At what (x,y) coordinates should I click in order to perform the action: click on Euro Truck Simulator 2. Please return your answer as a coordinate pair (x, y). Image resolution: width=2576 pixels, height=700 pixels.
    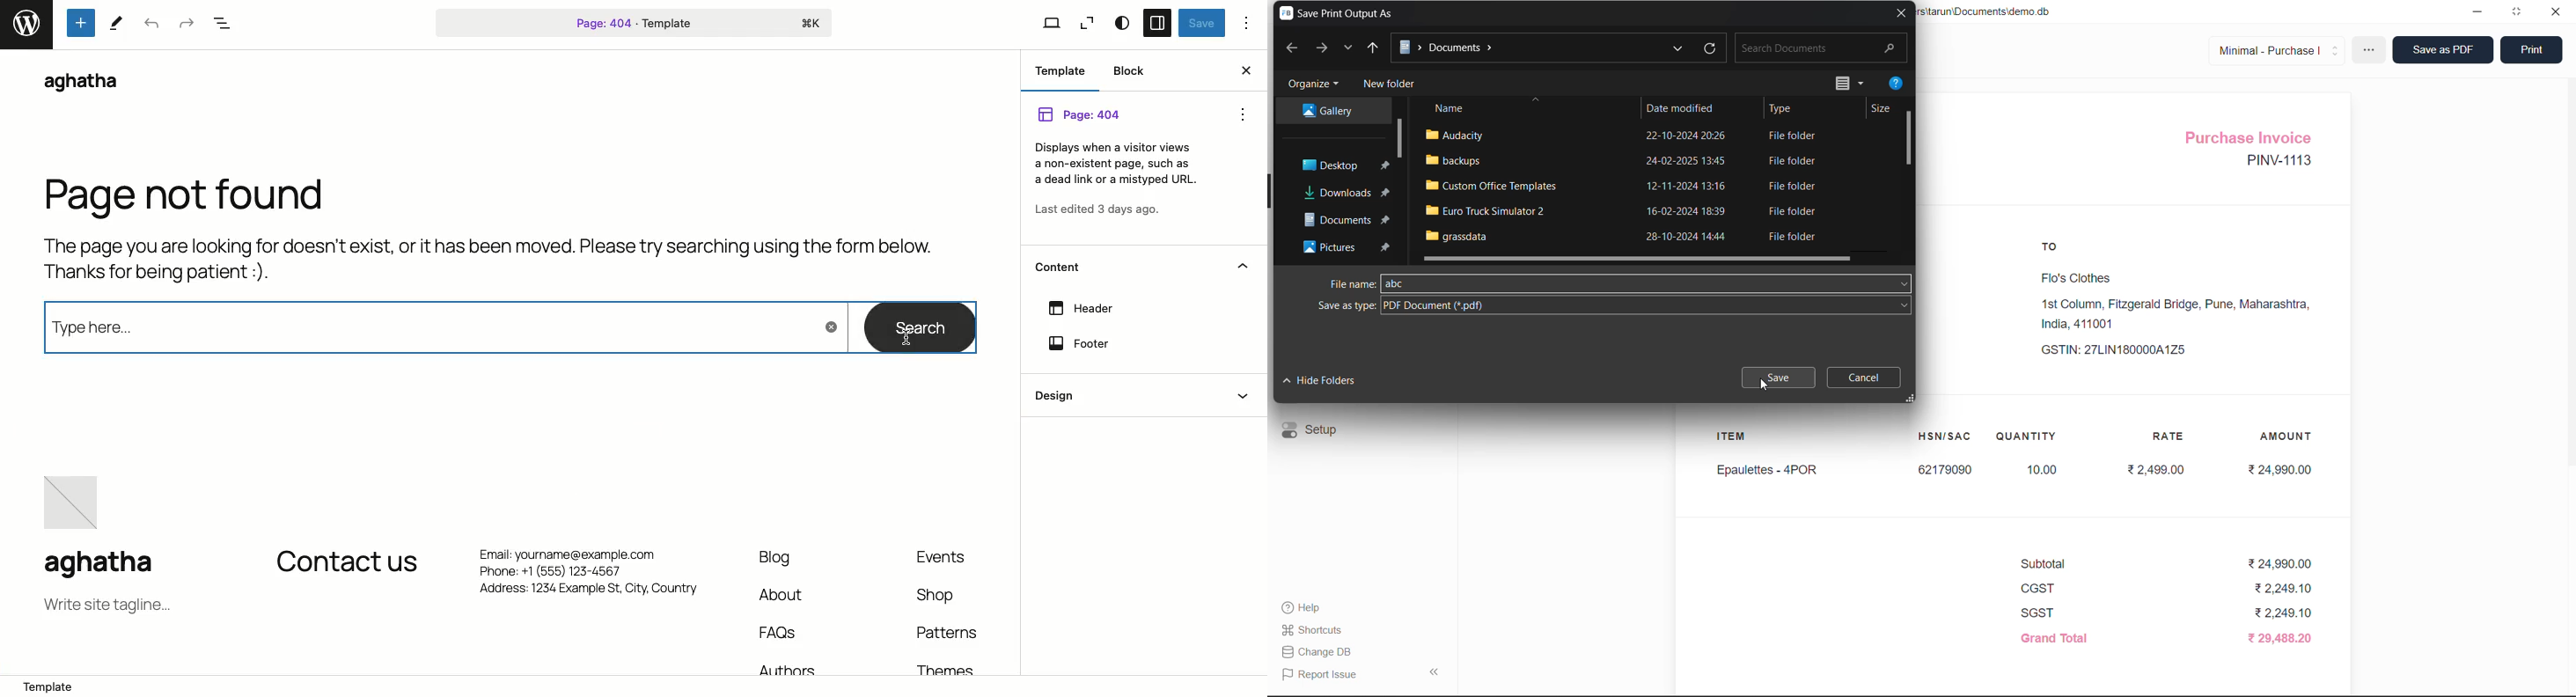
    Looking at the image, I should click on (1490, 209).